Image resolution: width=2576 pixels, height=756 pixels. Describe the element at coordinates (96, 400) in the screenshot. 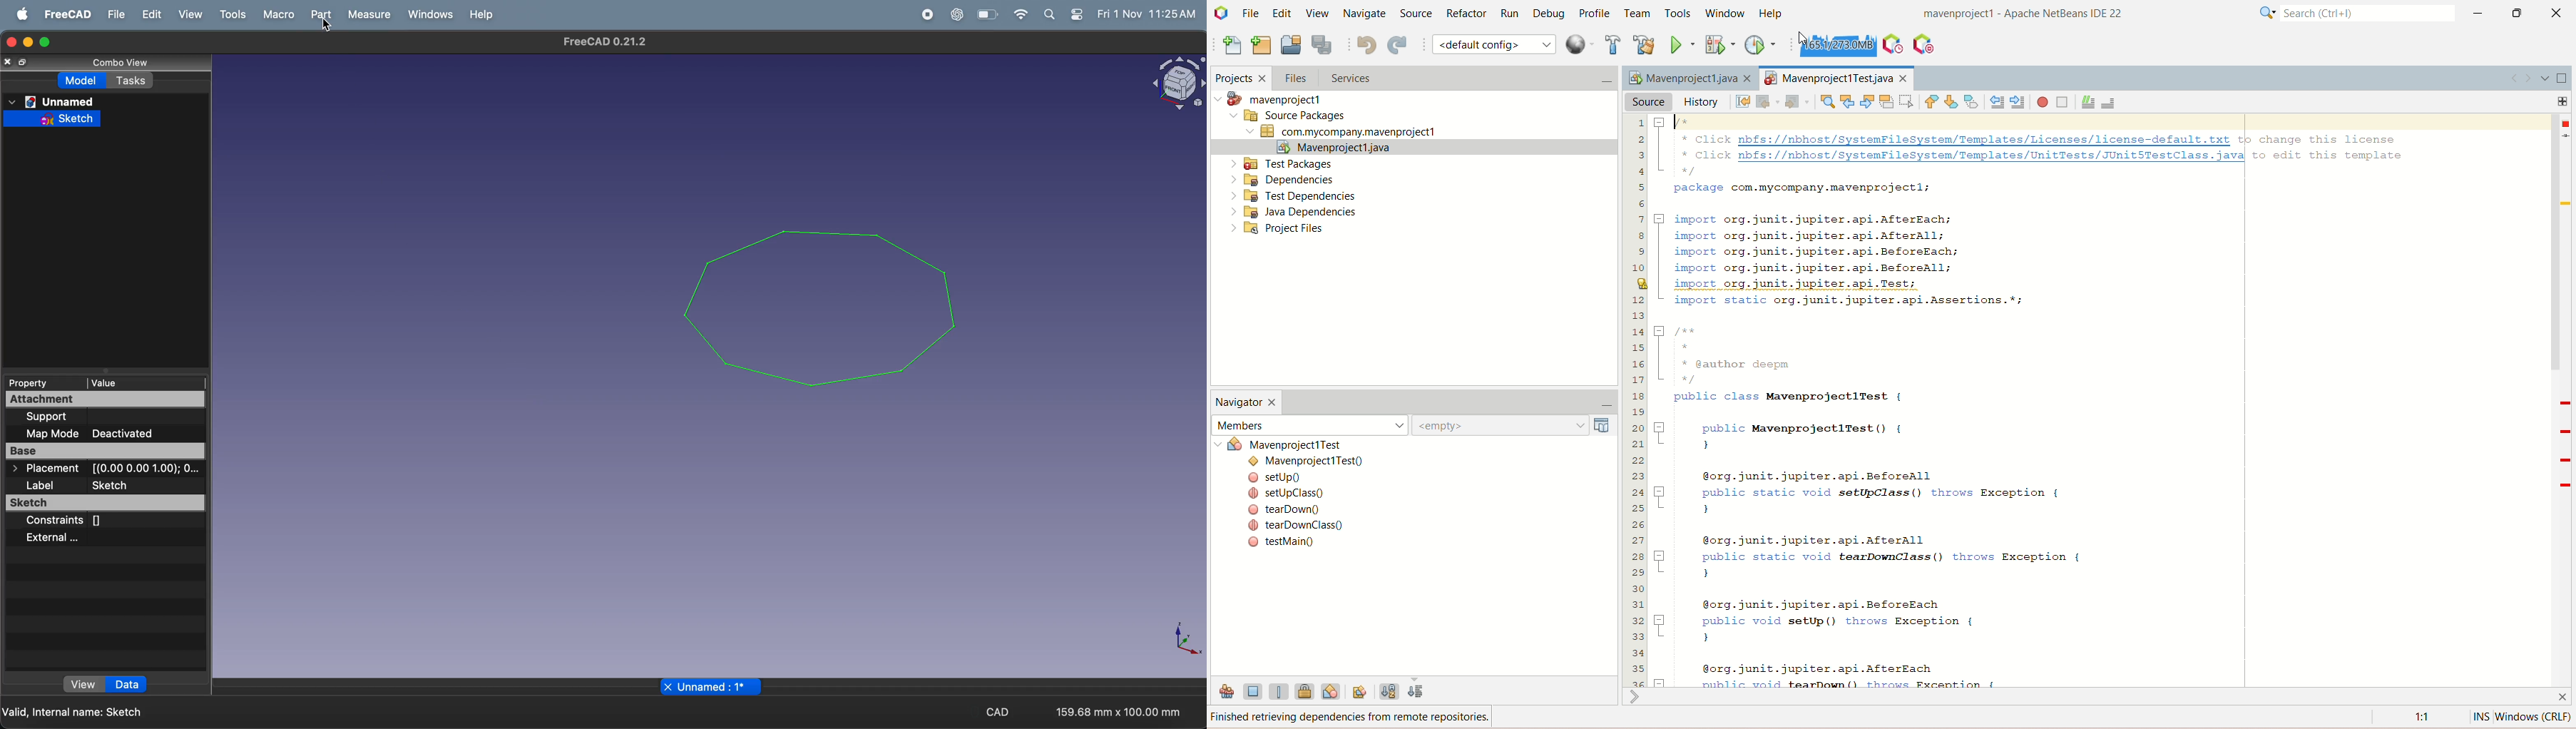

I see `attachment` at that location.